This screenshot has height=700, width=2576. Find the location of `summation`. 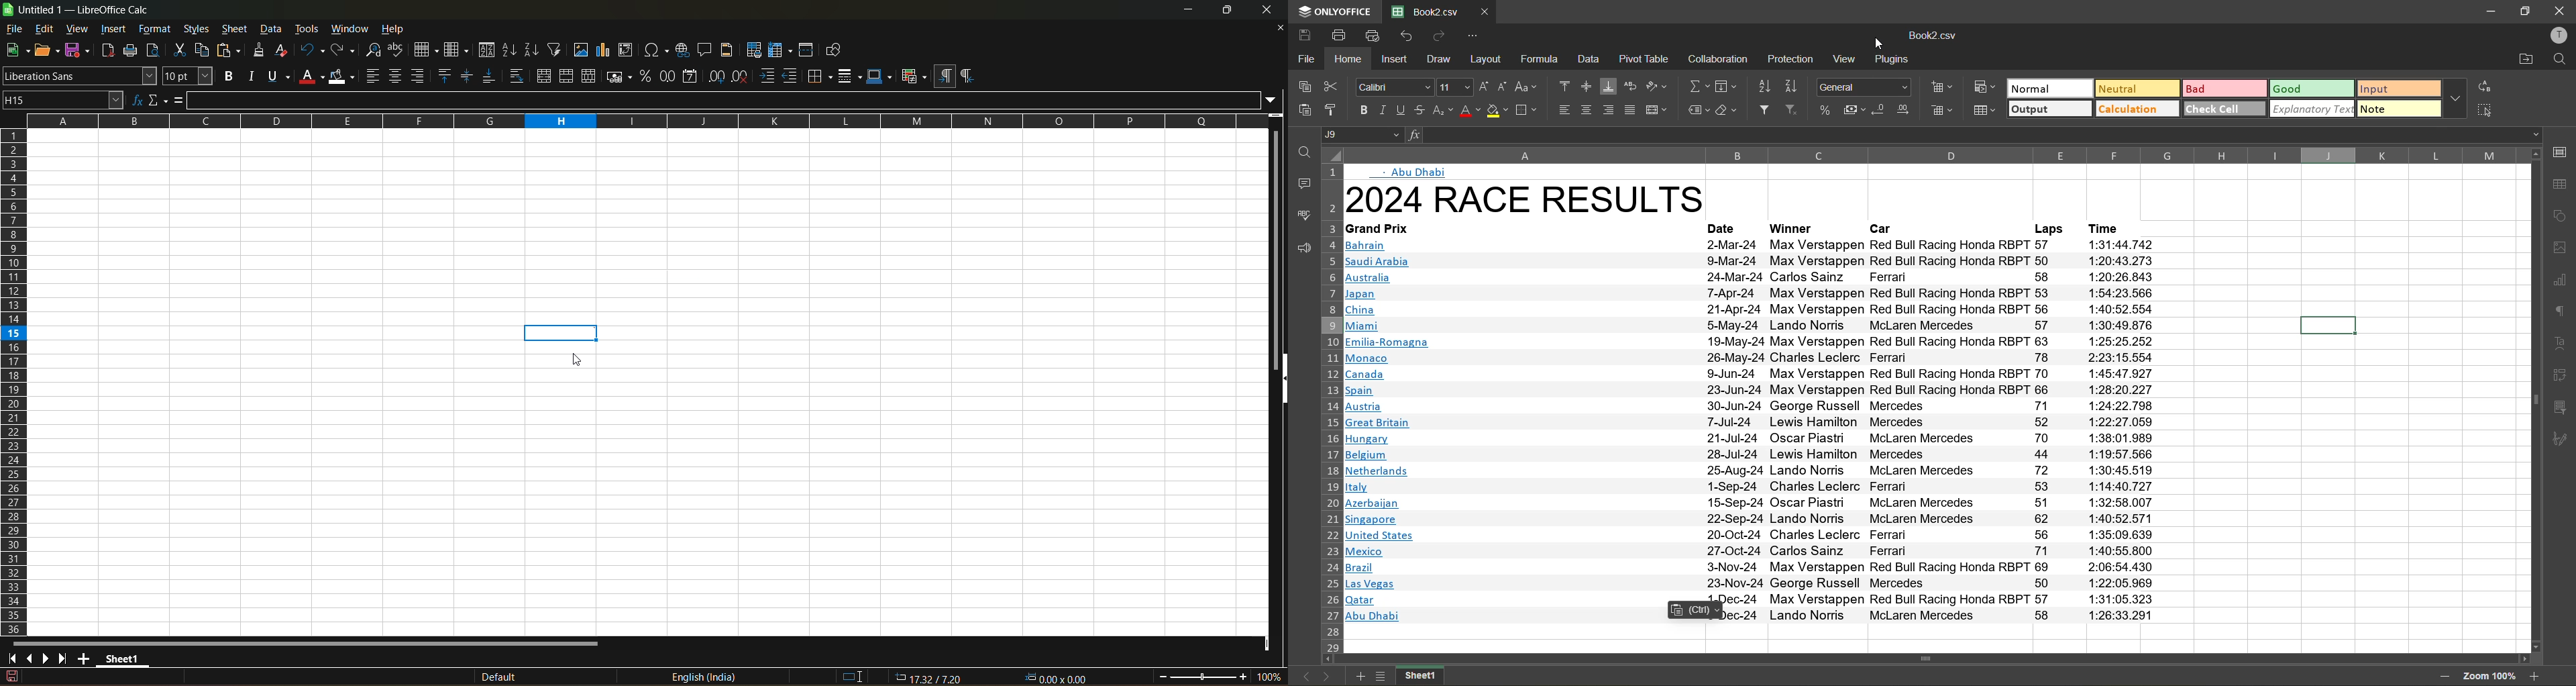

summation is located at coordinates (1697, 87).